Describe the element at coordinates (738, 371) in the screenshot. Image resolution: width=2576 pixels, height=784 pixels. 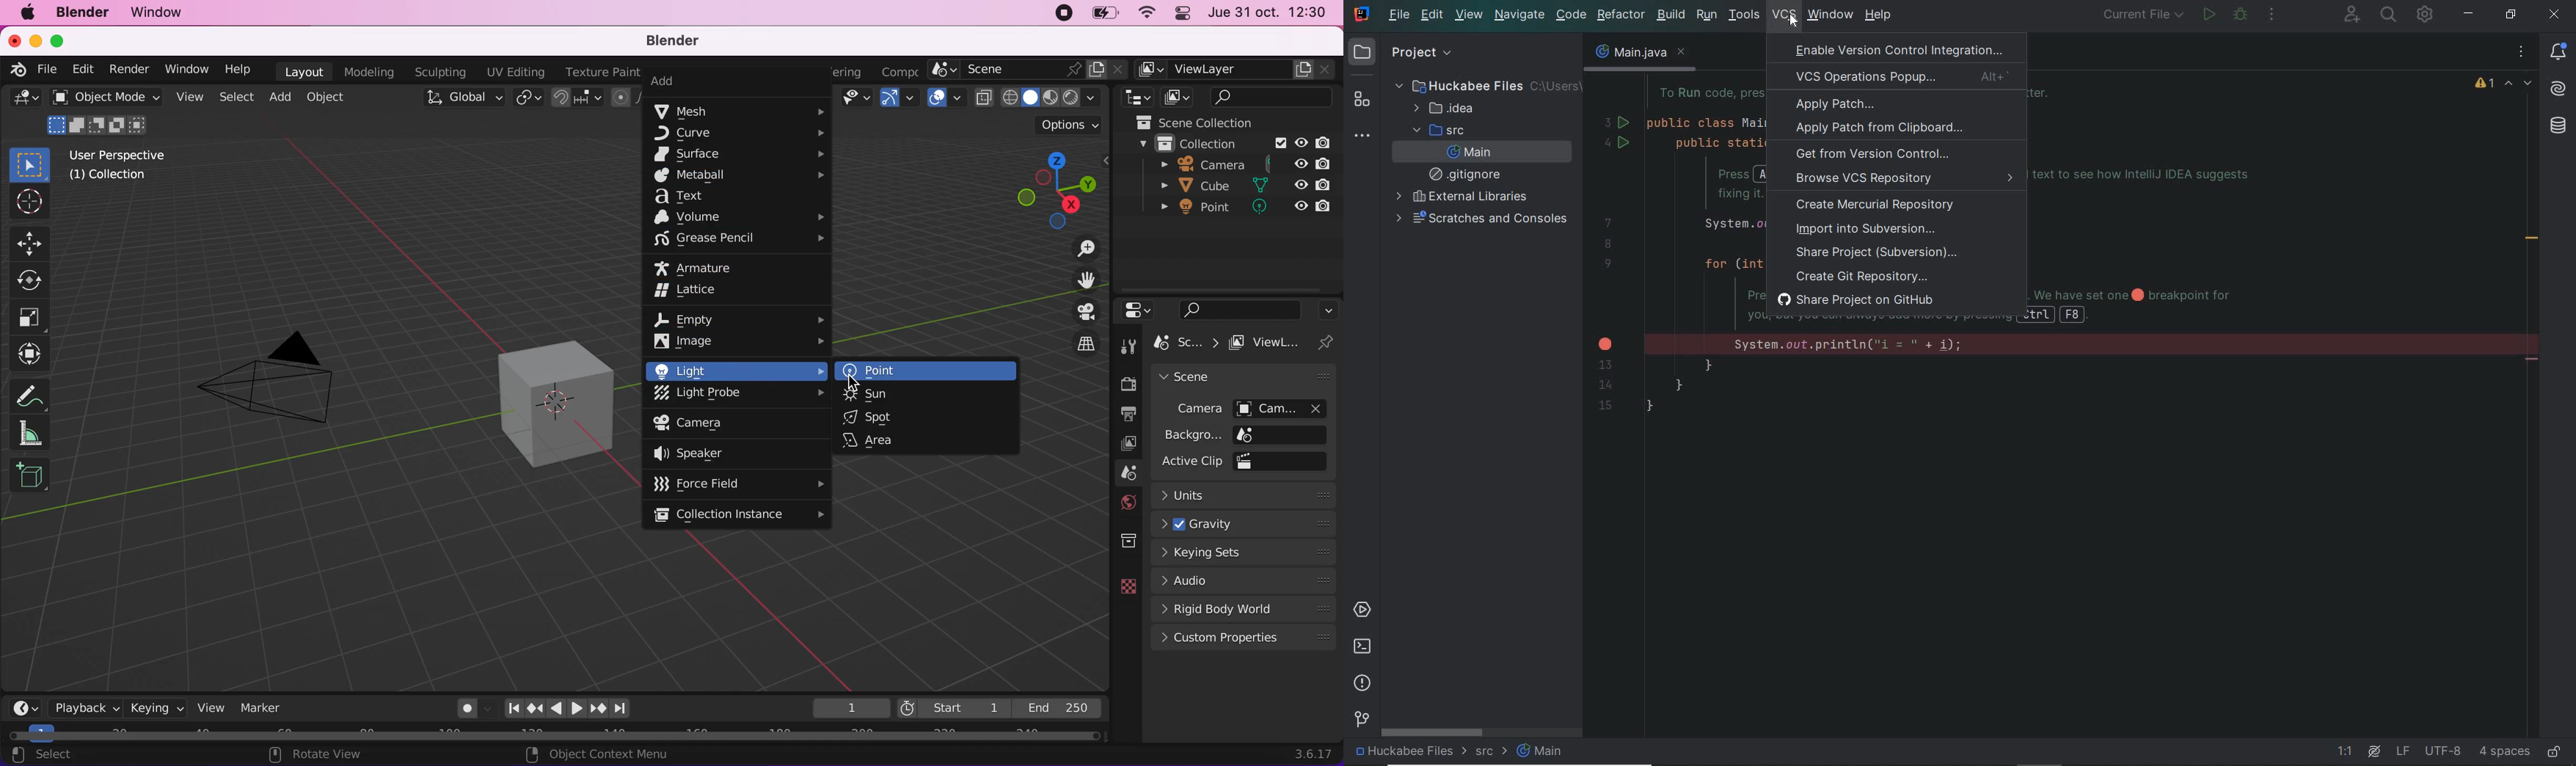
I see `light` at that location.